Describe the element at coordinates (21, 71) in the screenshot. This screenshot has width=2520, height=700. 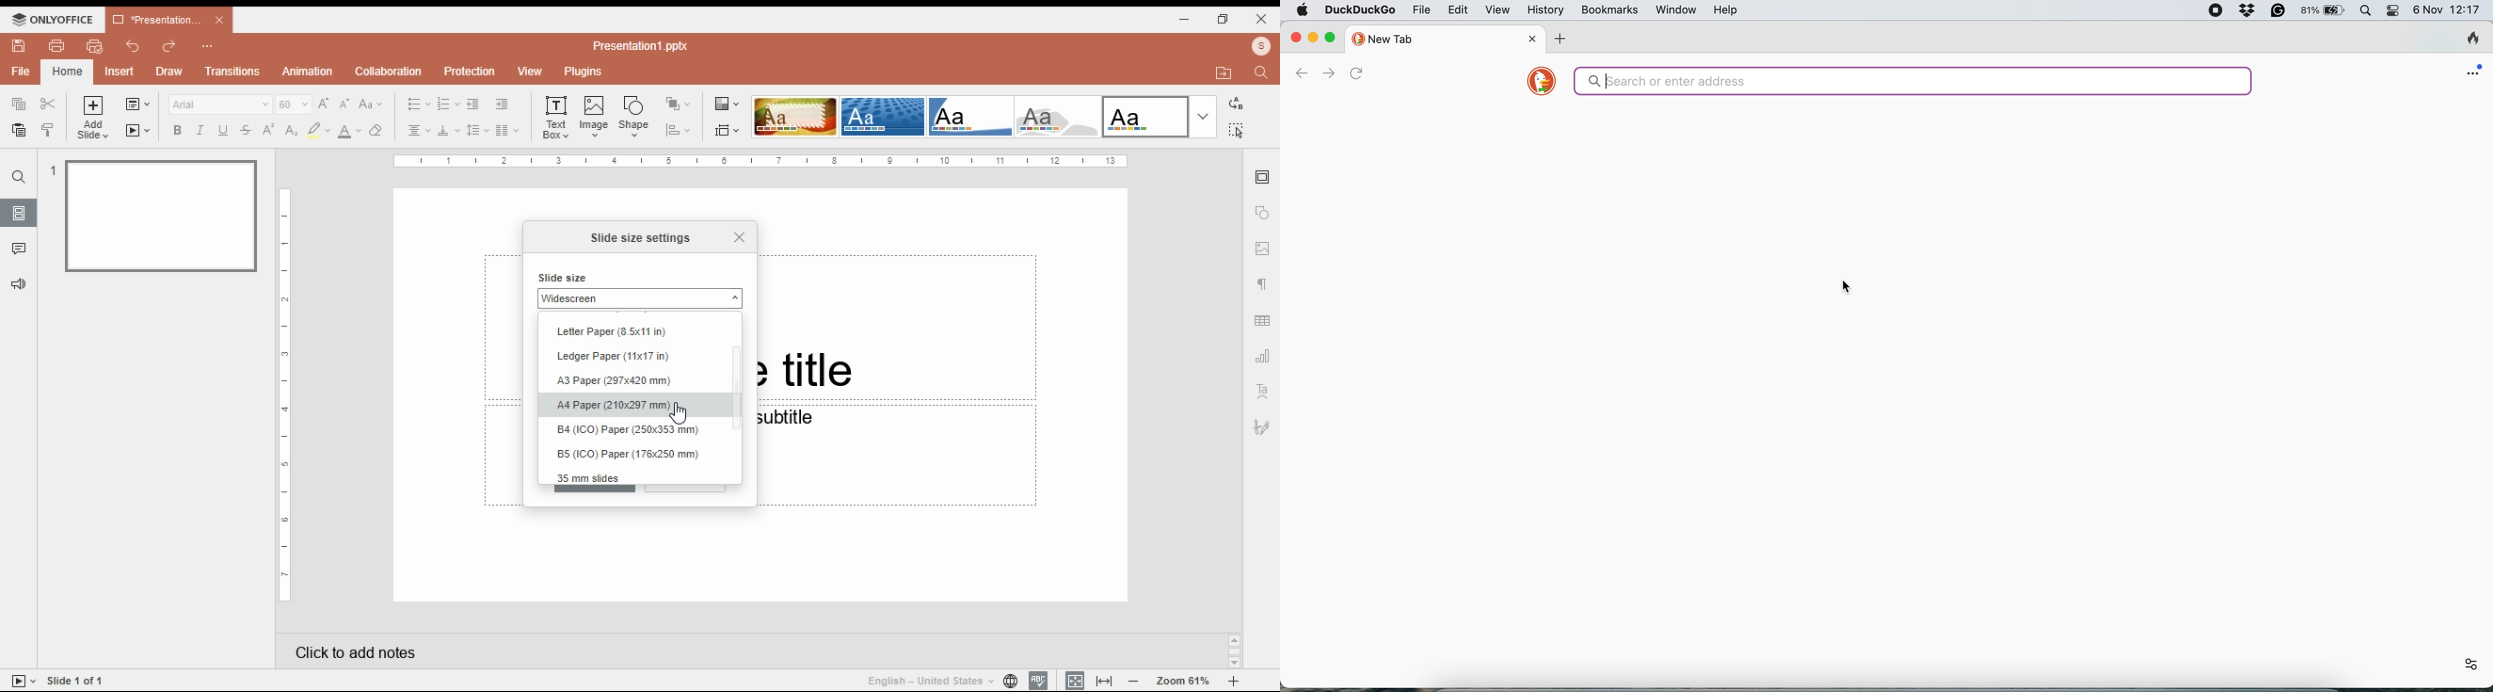
I see `file` at that location.